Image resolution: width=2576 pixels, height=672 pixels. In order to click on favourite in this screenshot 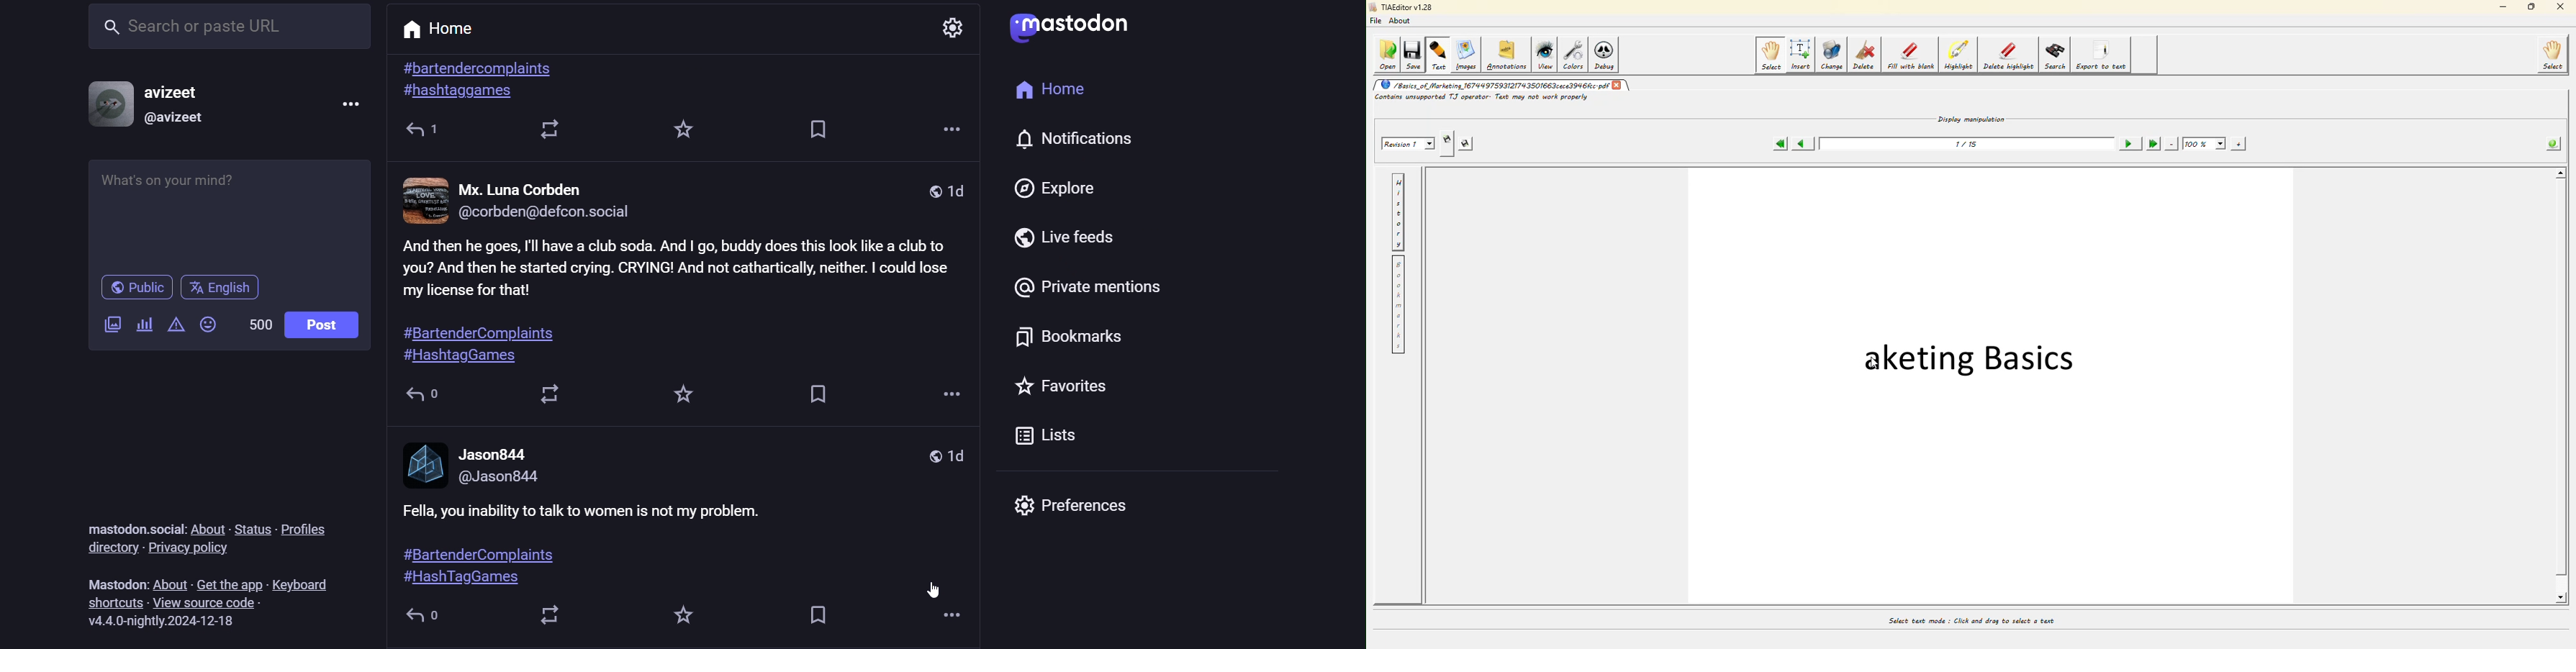, I will do `click(687, 619)`.